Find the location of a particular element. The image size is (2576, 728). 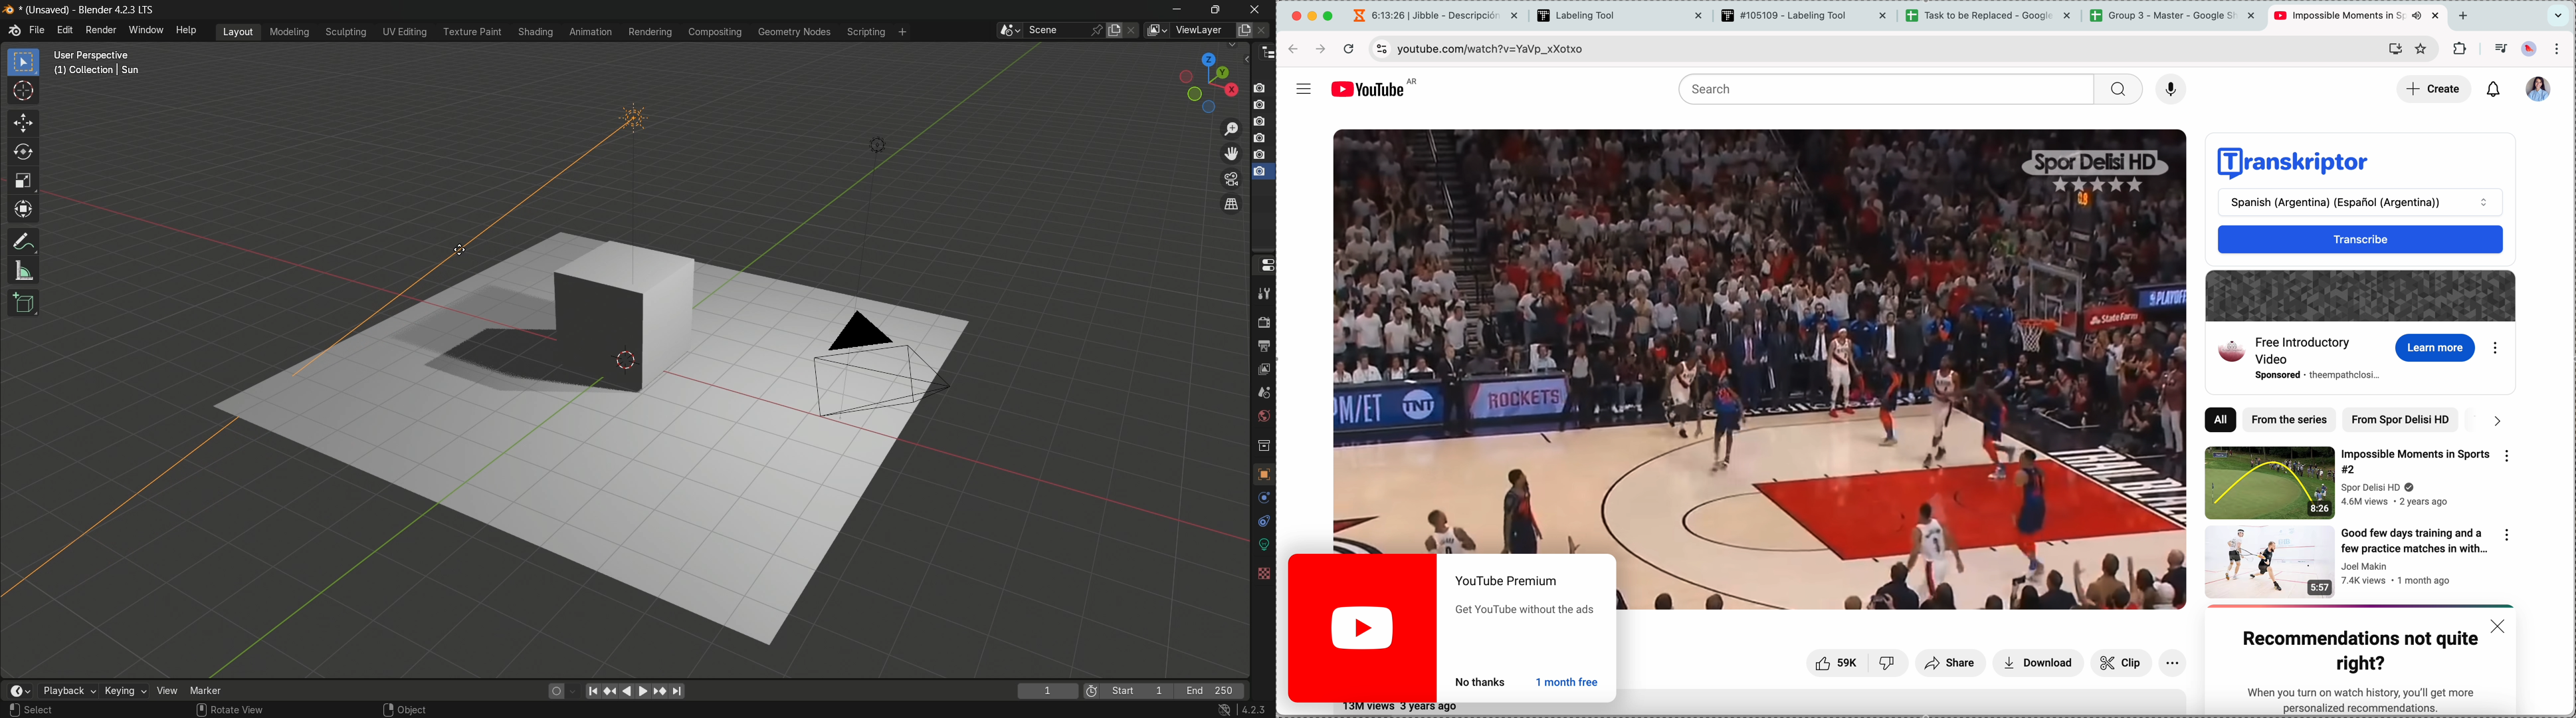

zoom in/out is located at coordinates (1232, 129).